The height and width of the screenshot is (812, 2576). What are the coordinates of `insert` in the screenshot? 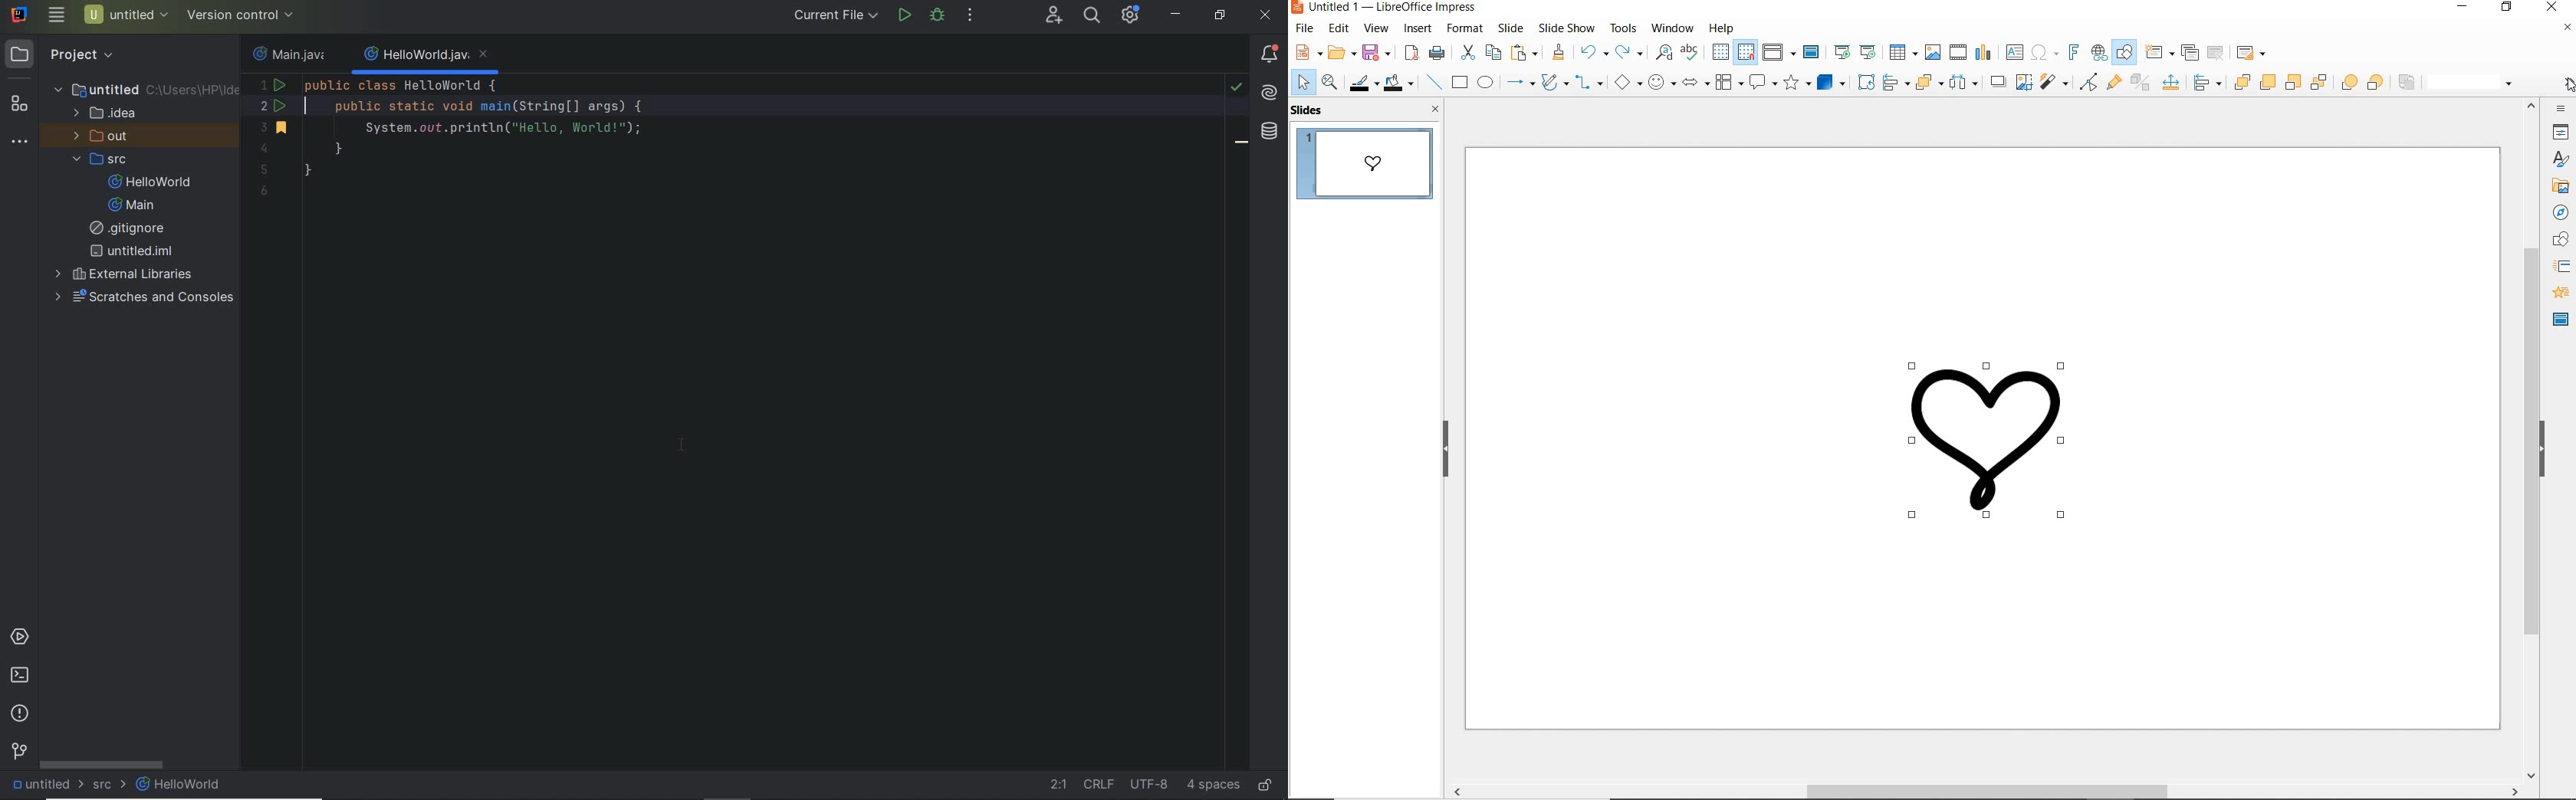 It's located at (1418, 31).